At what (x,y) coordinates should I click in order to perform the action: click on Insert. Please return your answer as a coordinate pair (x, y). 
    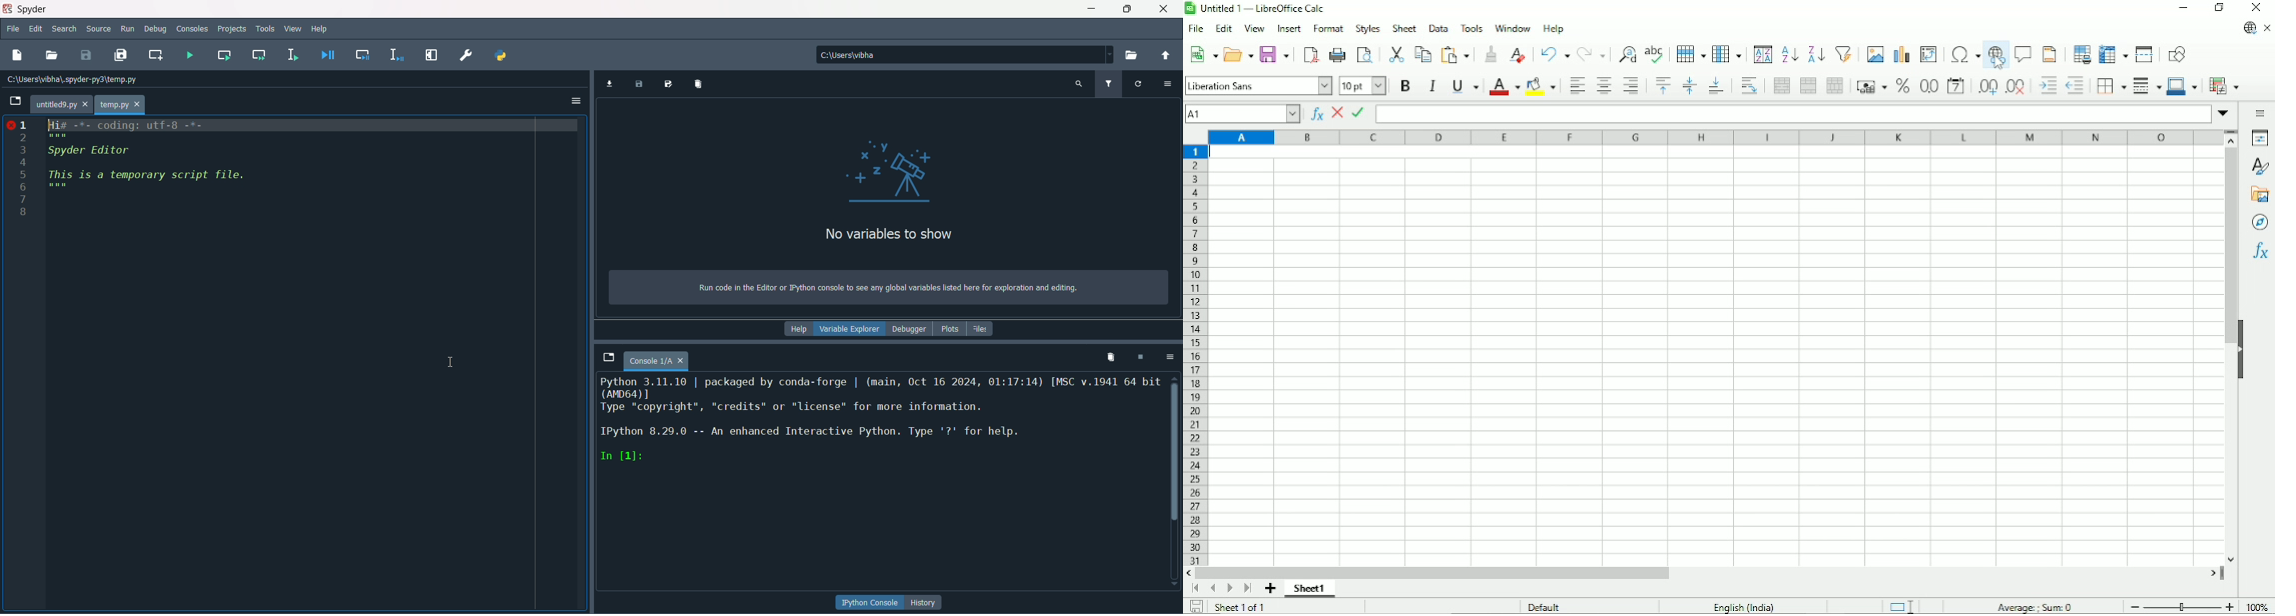
    Looking at the image, I should click on (1288, 28).